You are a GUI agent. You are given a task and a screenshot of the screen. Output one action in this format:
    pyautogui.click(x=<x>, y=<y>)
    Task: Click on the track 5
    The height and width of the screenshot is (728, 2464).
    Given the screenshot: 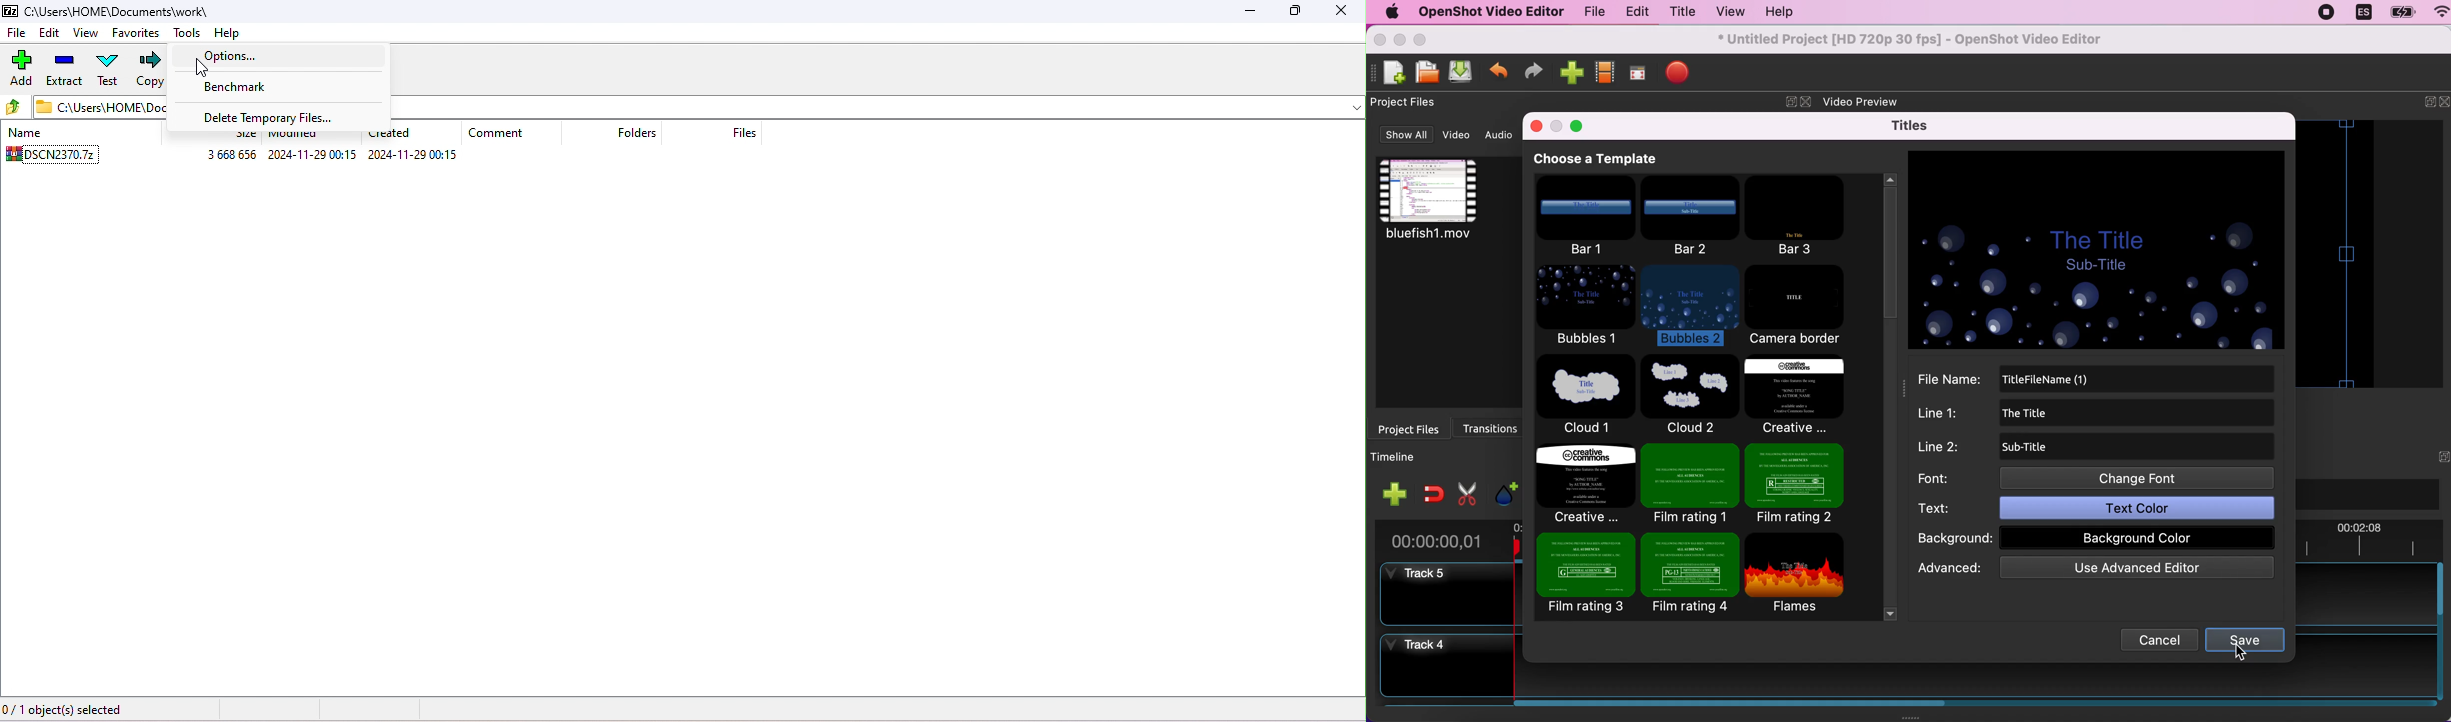 What is the action you would take?
    pyautogui.click(x=1441, y=593)
    